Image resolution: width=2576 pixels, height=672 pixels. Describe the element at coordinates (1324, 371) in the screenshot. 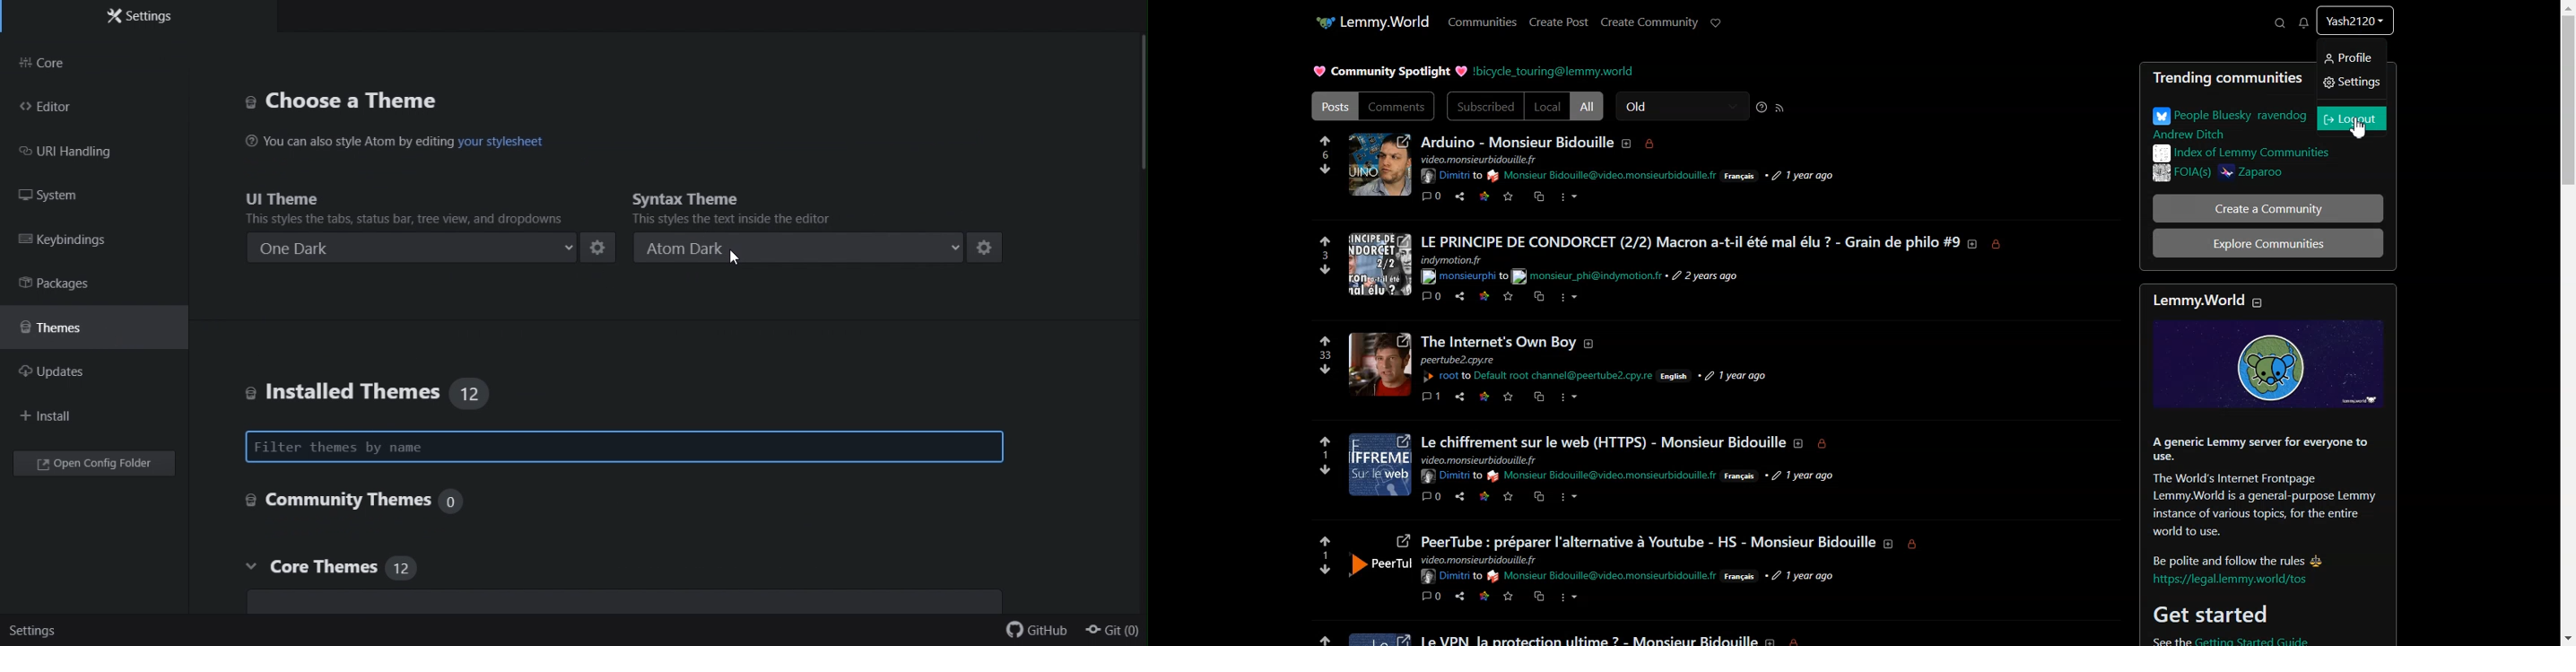

I see `downvotes` at that location.